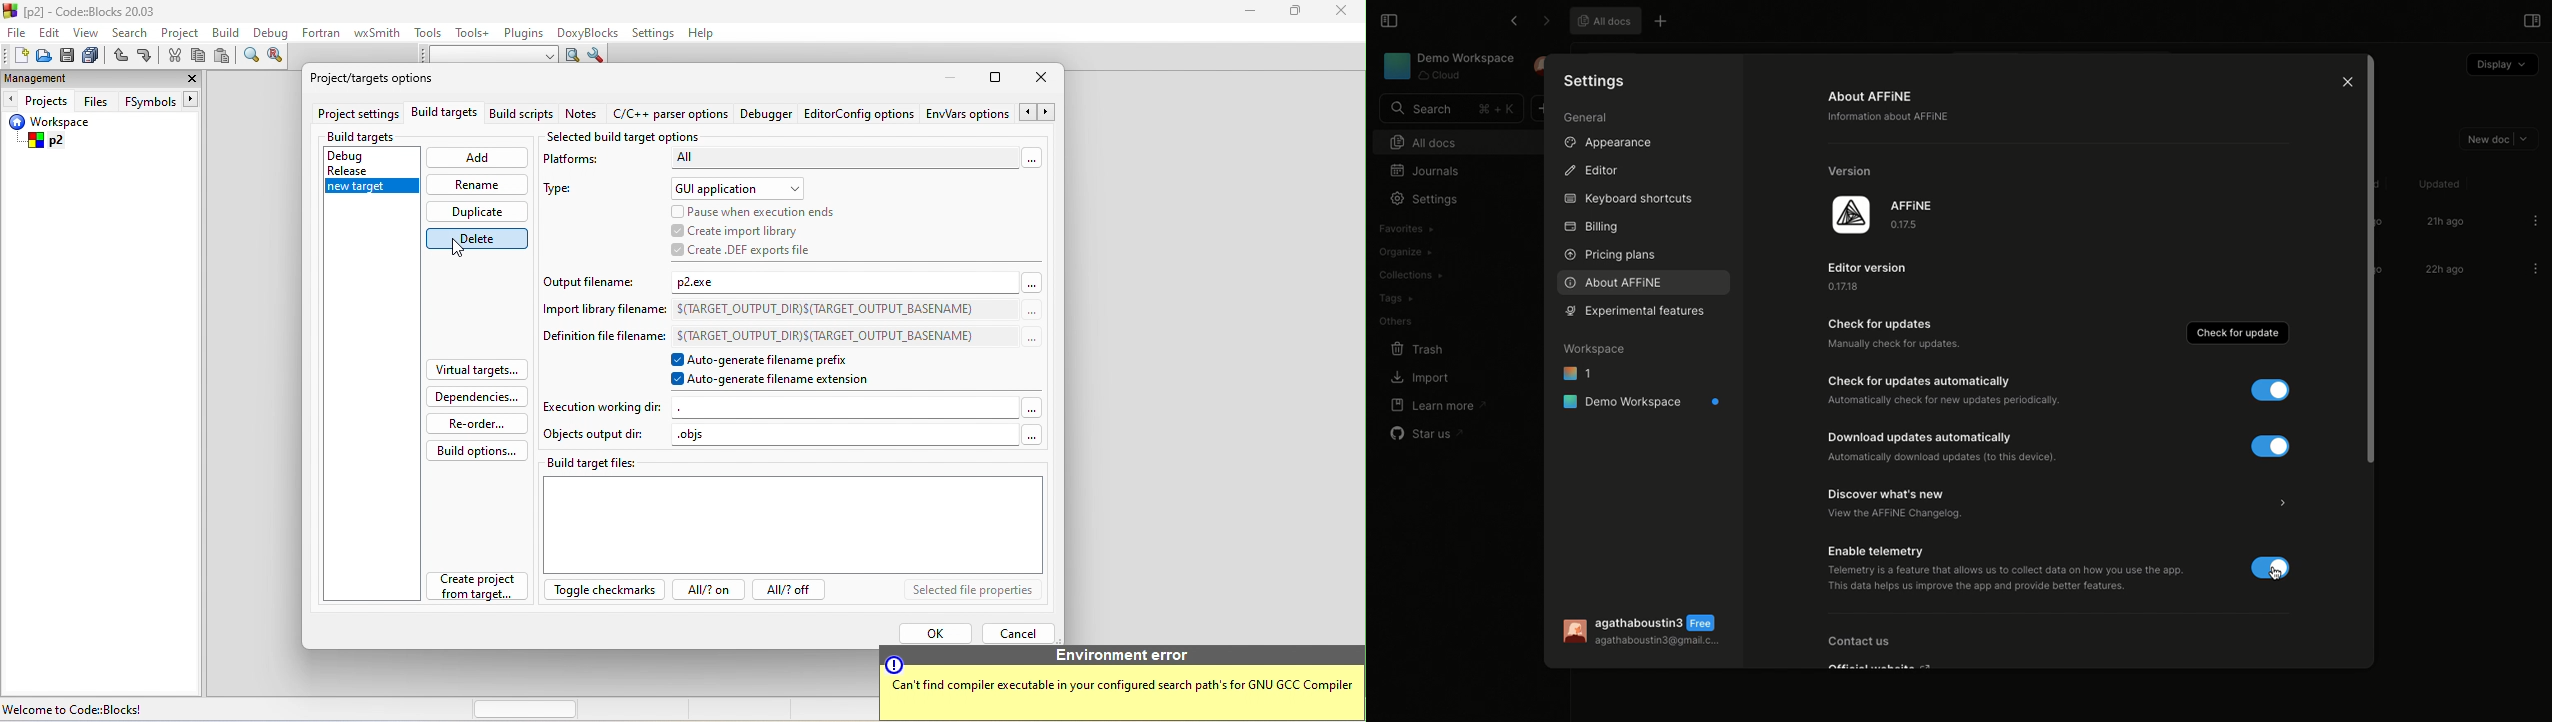 The image size is (2576, 728). Describe the element at coordinates (1592, 229) in the screenshot. I see `Billing` at that location.